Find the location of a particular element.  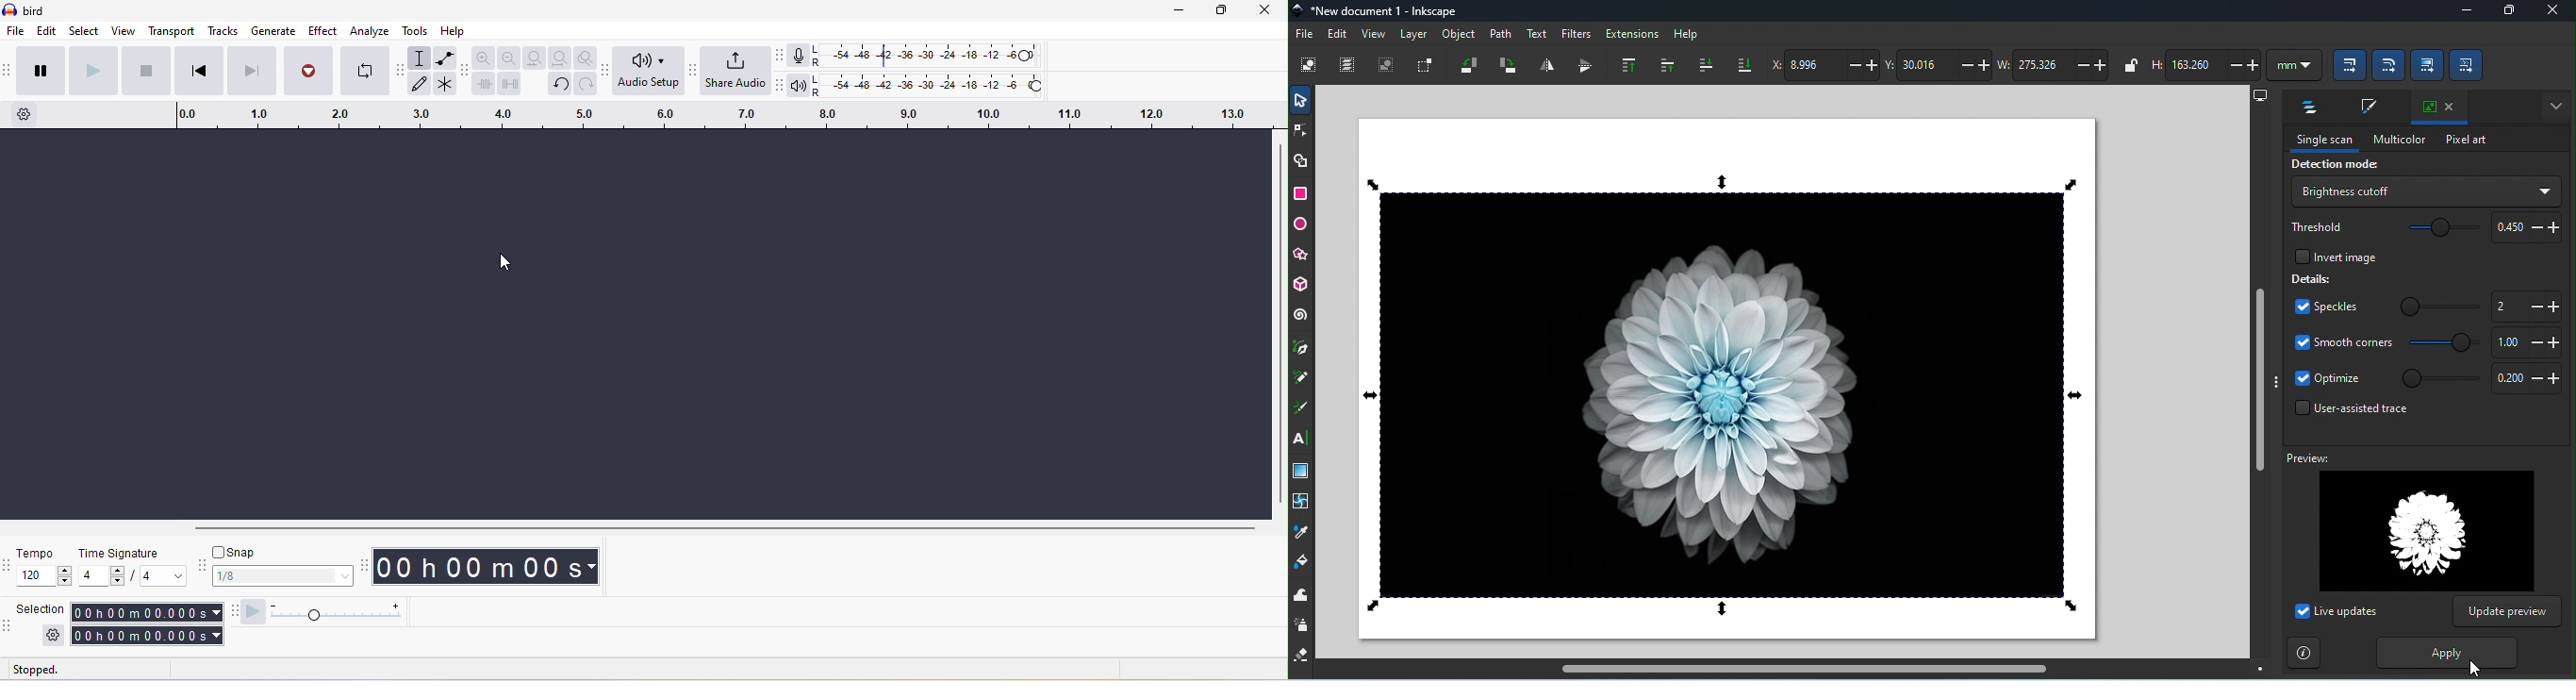

Slidebar is located at coordinates (2440, 346).